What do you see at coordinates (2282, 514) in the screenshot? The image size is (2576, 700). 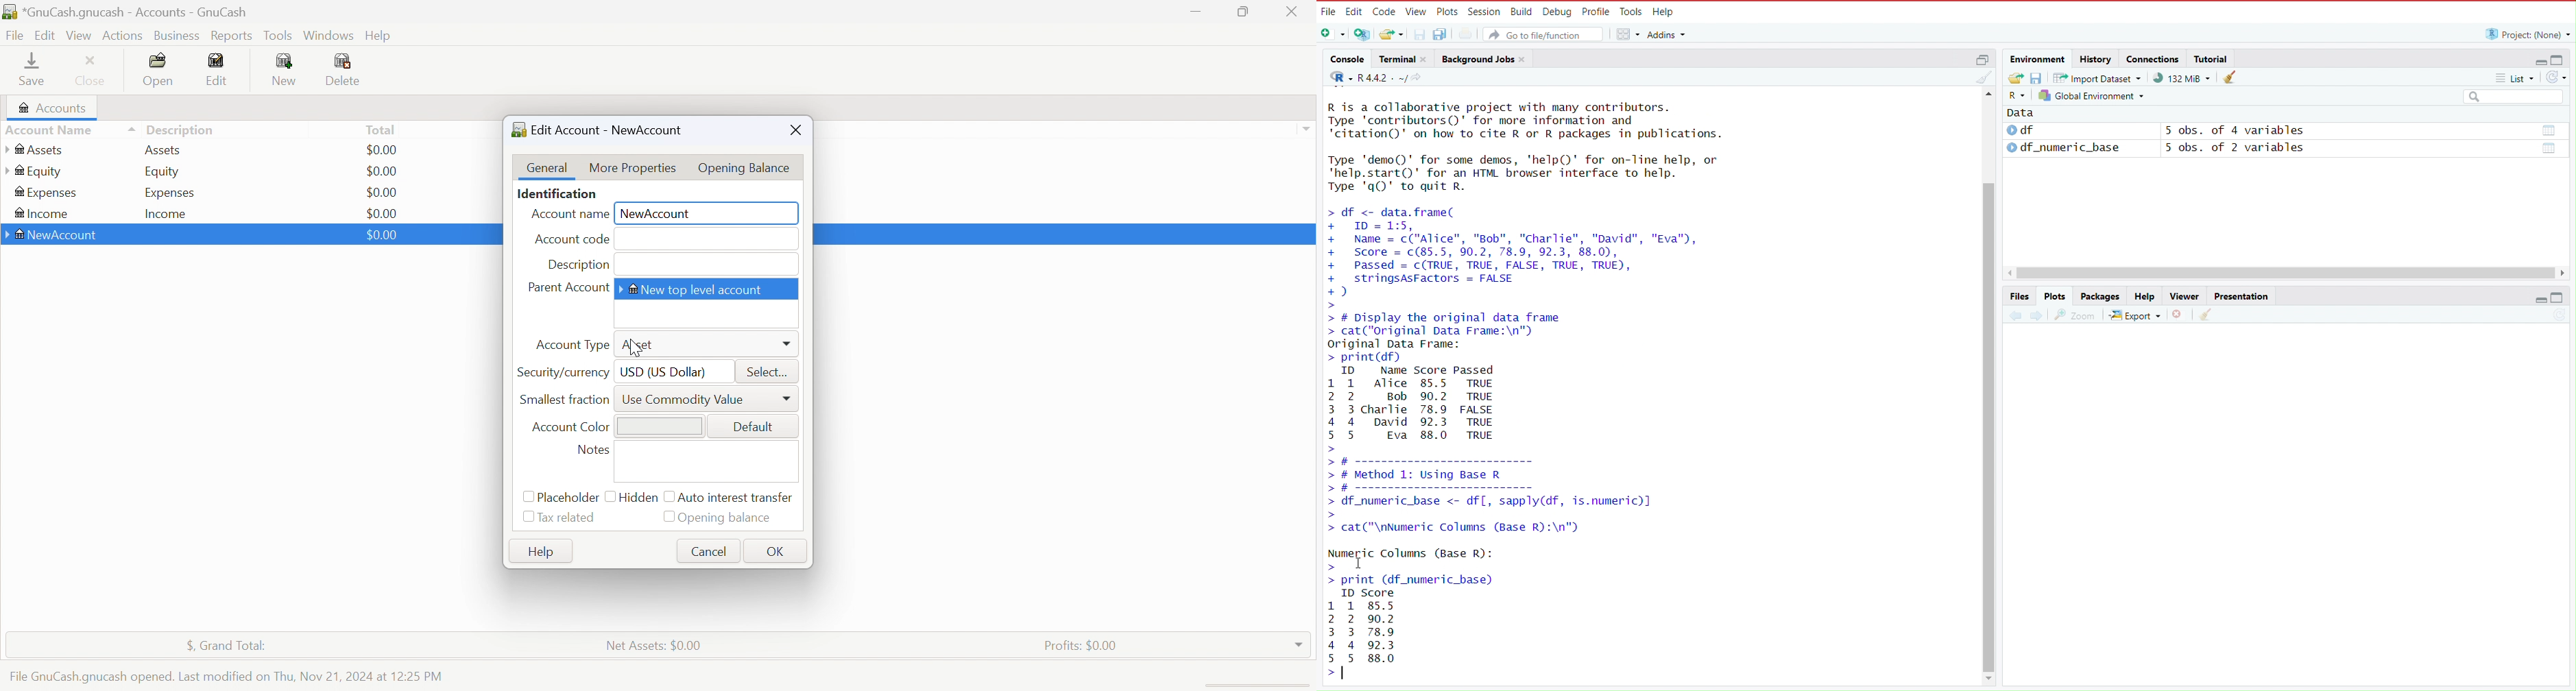 I see `empty area` at bounding box center [2282, 514].